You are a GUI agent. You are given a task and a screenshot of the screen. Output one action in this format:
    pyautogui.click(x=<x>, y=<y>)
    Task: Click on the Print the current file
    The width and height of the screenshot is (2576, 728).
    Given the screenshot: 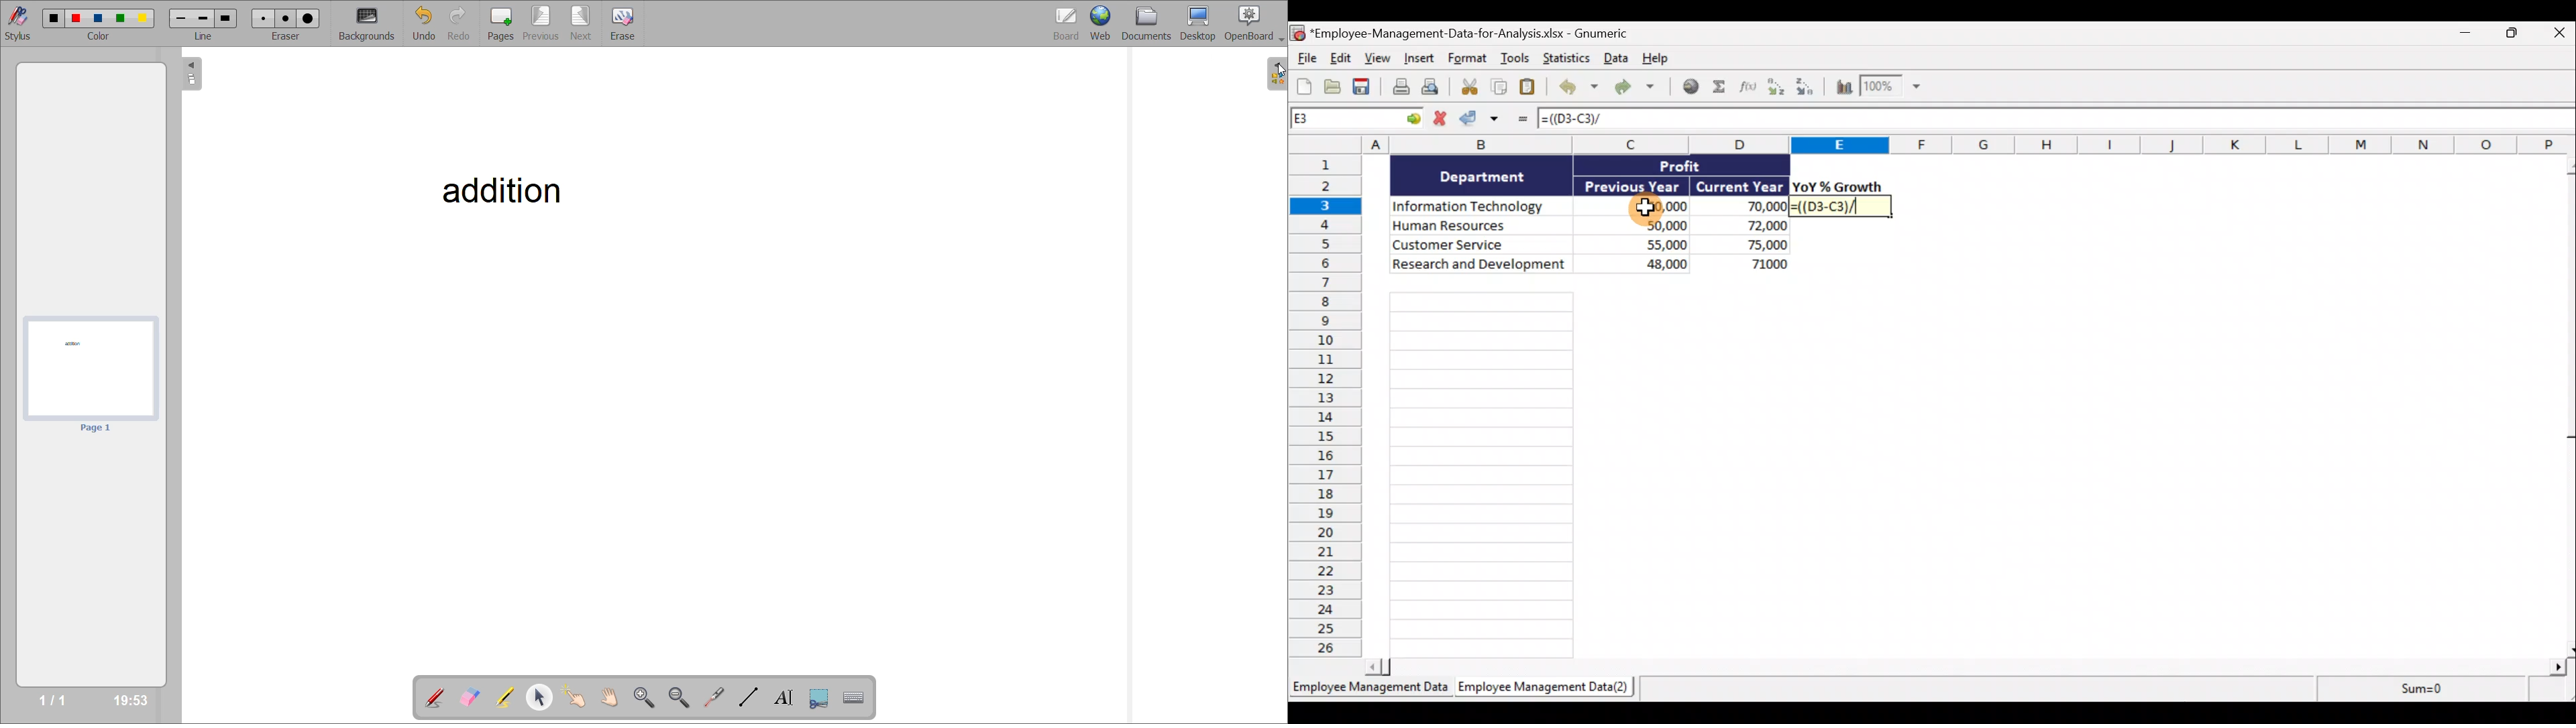 What is the action you would take?
    pyautogui.click(x=1399, y=88)
    